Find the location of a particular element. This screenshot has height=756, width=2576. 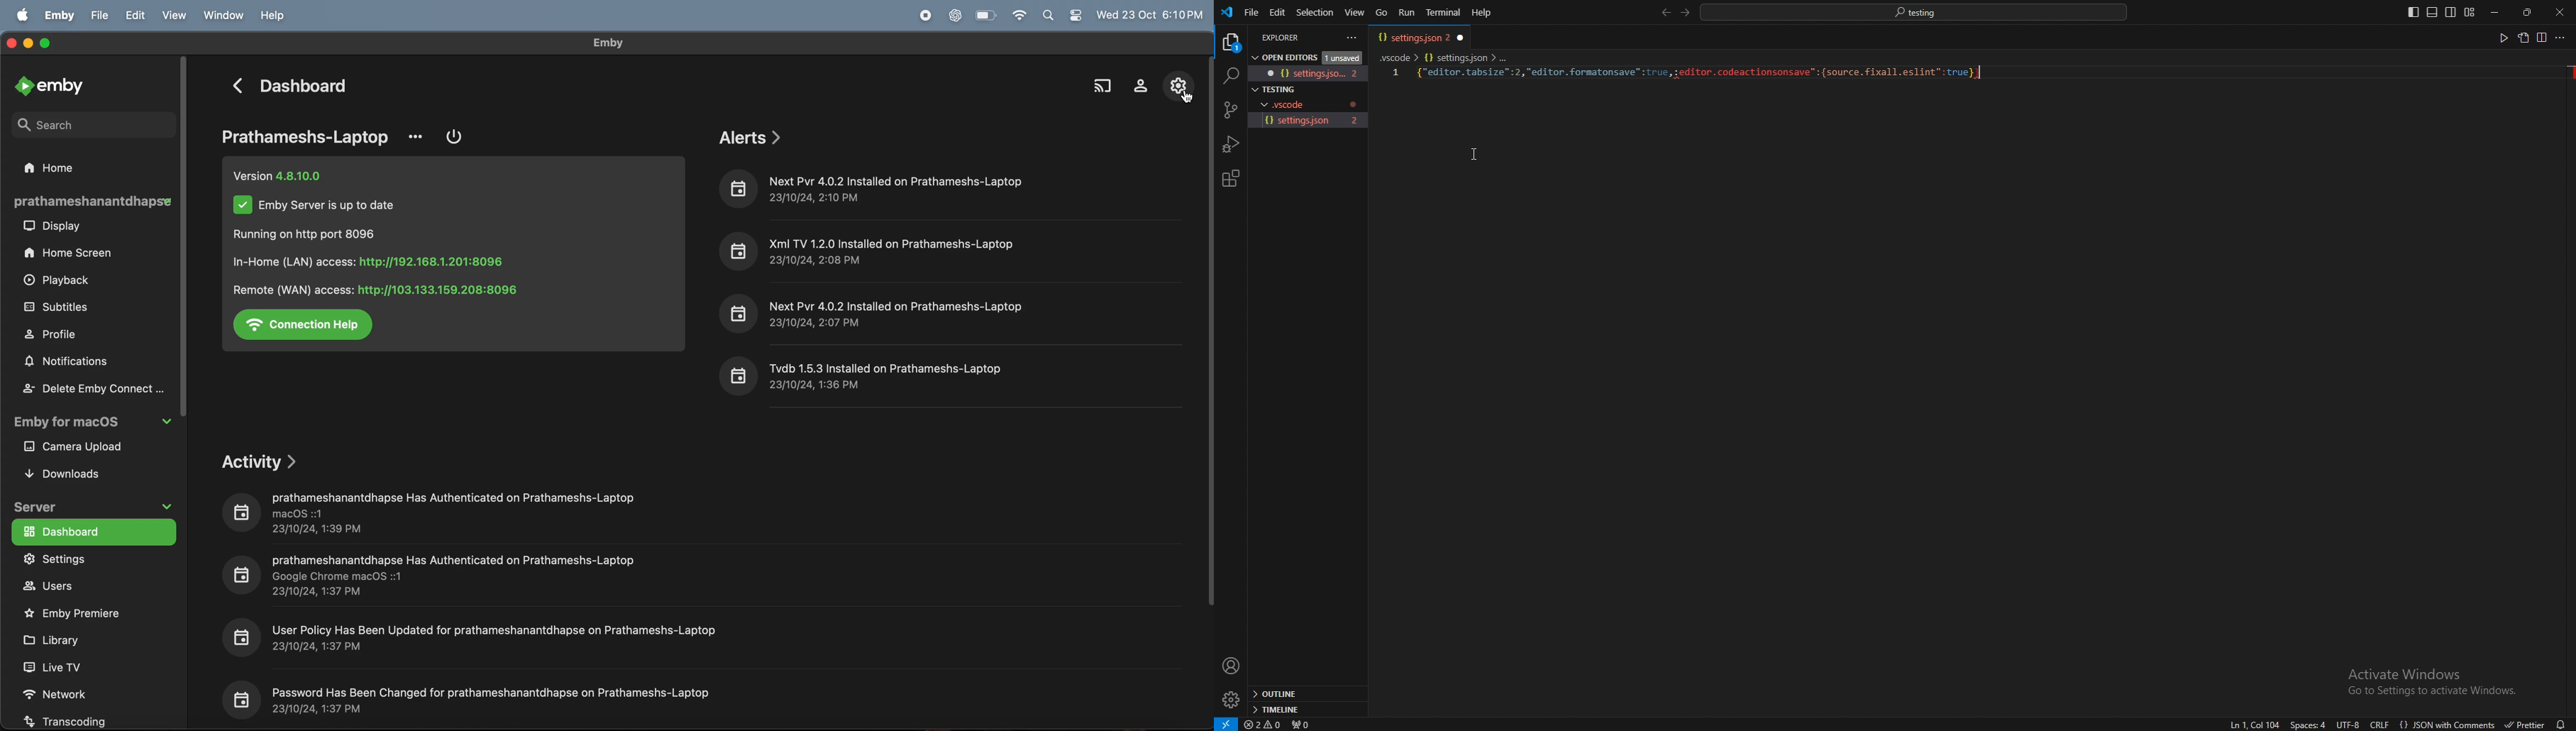

view is located at coordinates (1356, 11).